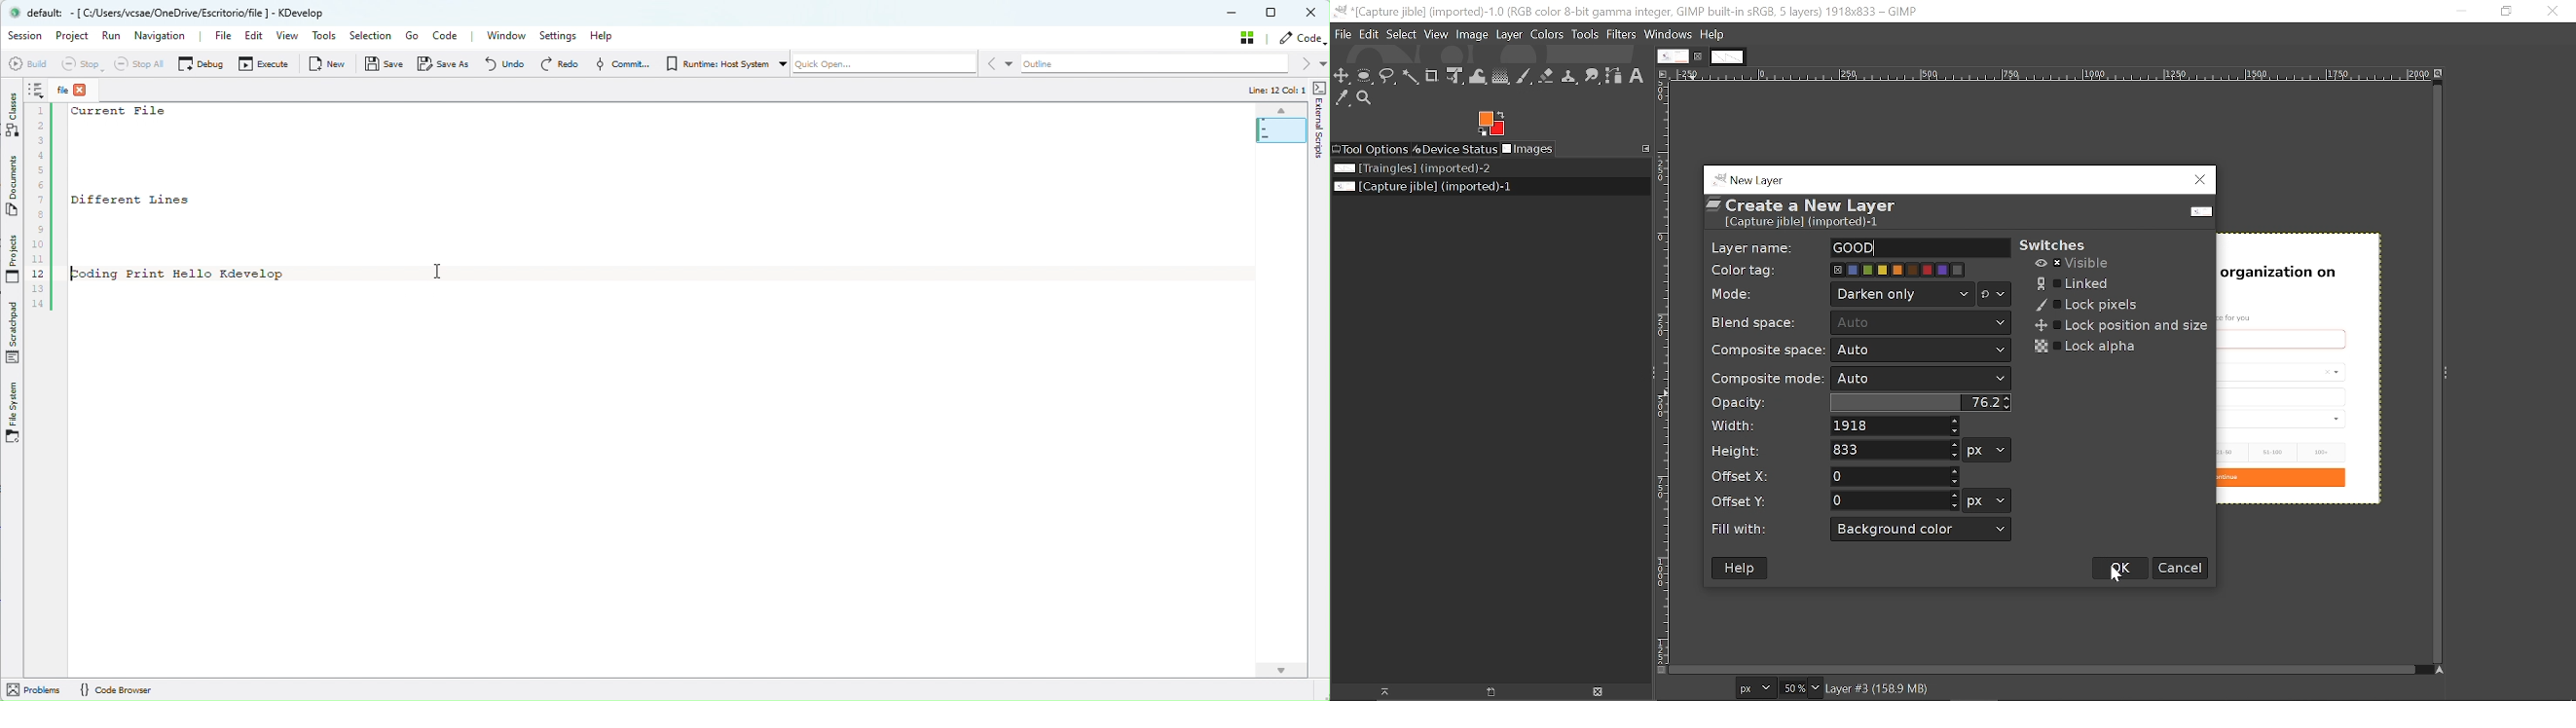 The height and width of the screenshot is (728, 2576). Describe the element at coordinates (1740, 568) in the screenshot. I see `Help` at that location.